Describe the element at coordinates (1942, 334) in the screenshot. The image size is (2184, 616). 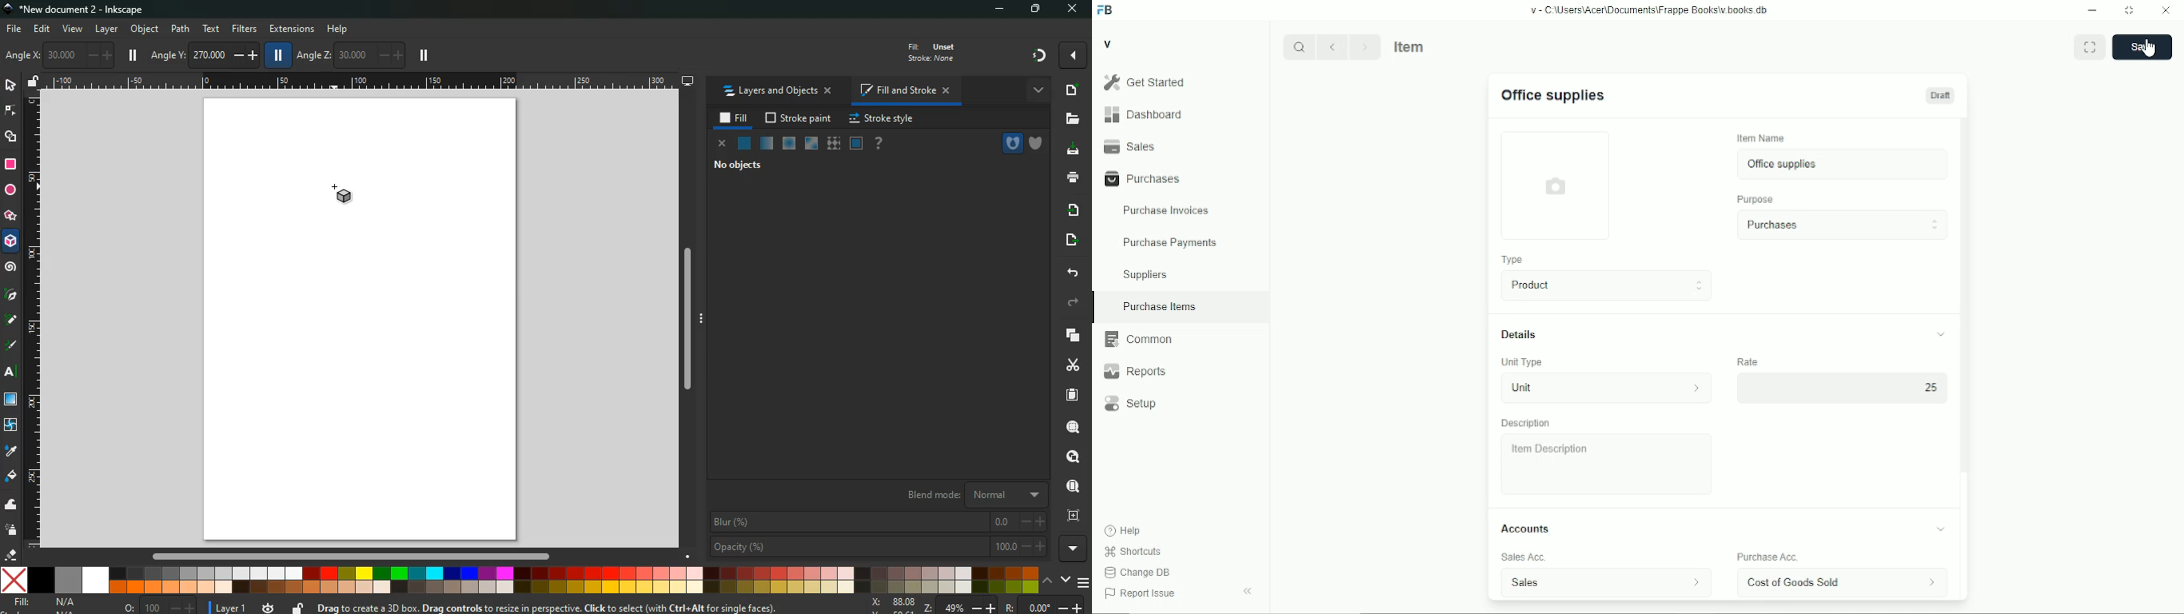
I see `toggle collapse/expand` at that location.